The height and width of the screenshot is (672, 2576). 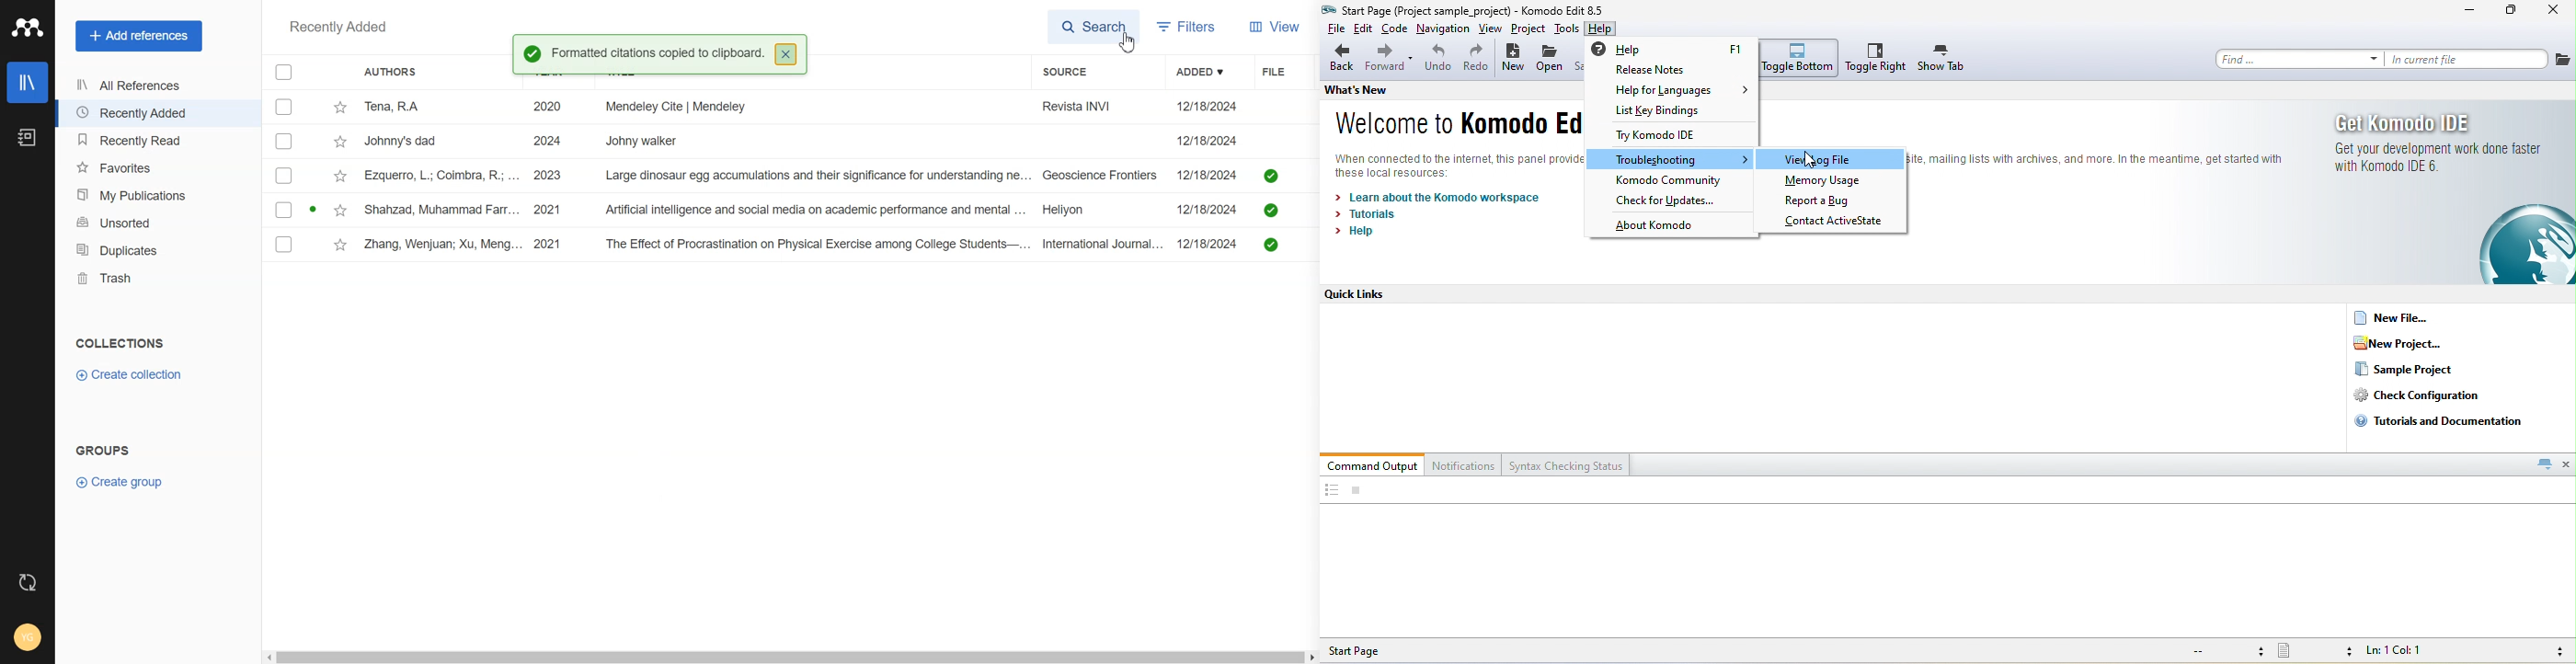 What do you see at coordinates (1208, 71) in the screenshot?
I see `Added` at bounding box center [1208, 71].